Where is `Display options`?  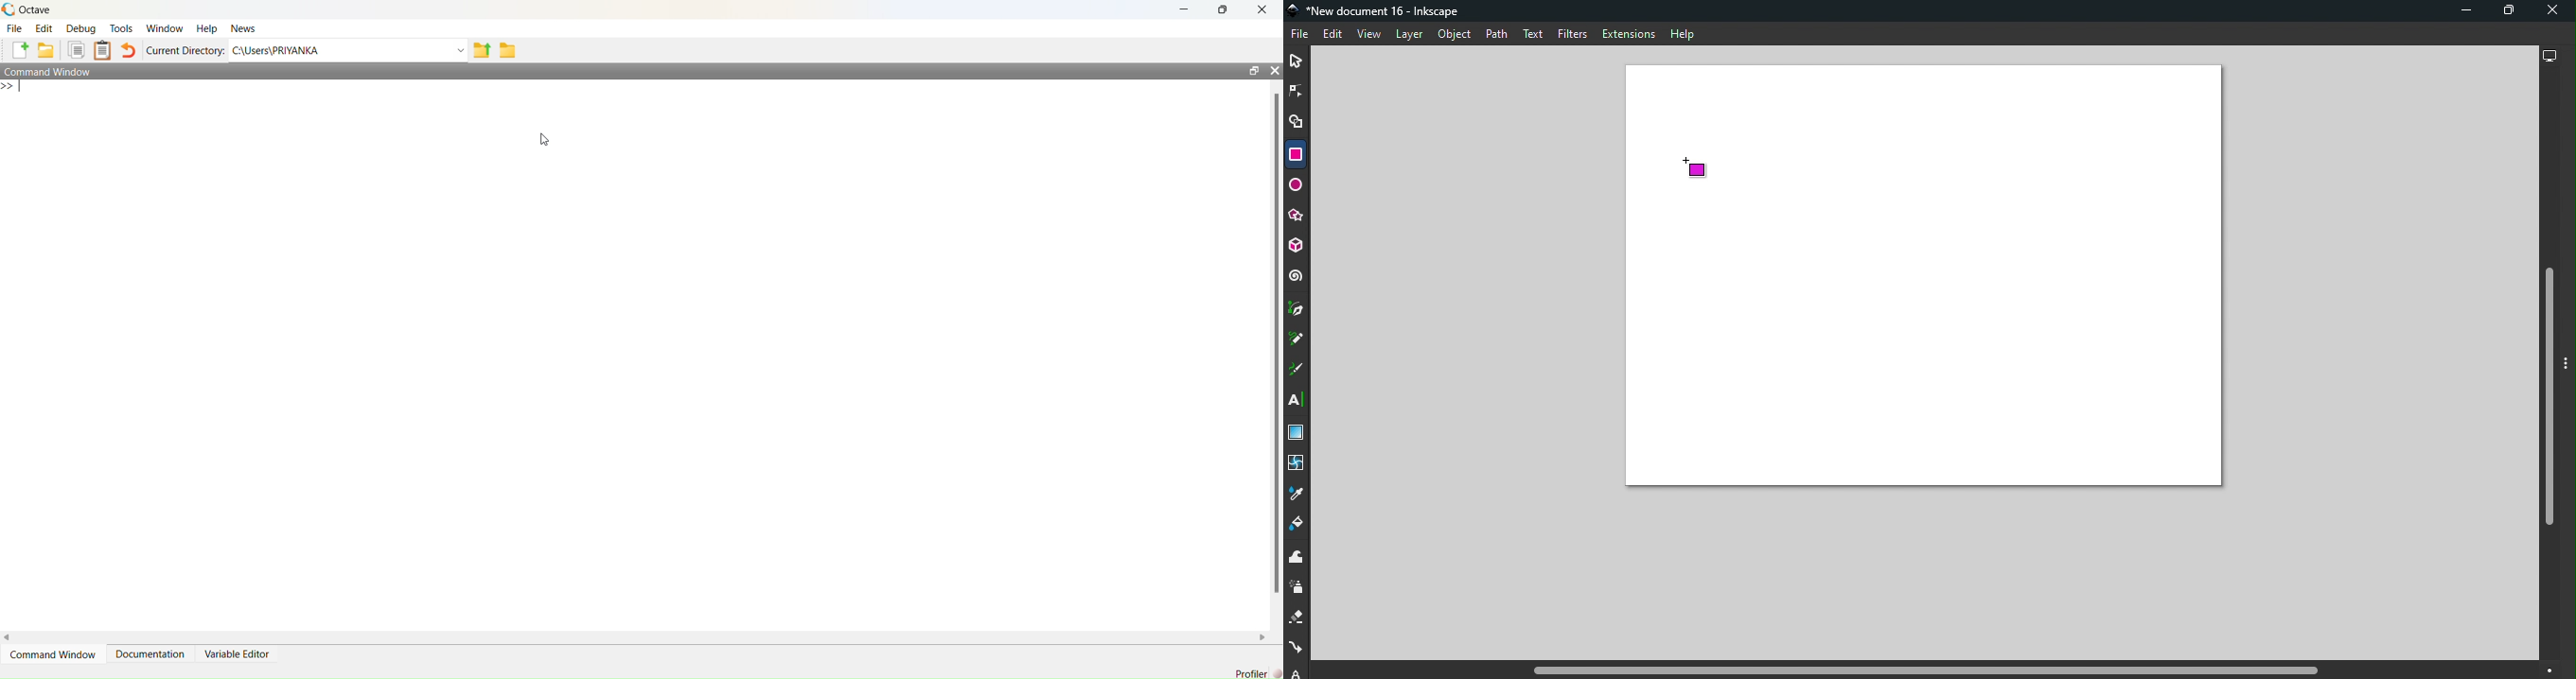 Display options is located at coordinates (2548, 54).